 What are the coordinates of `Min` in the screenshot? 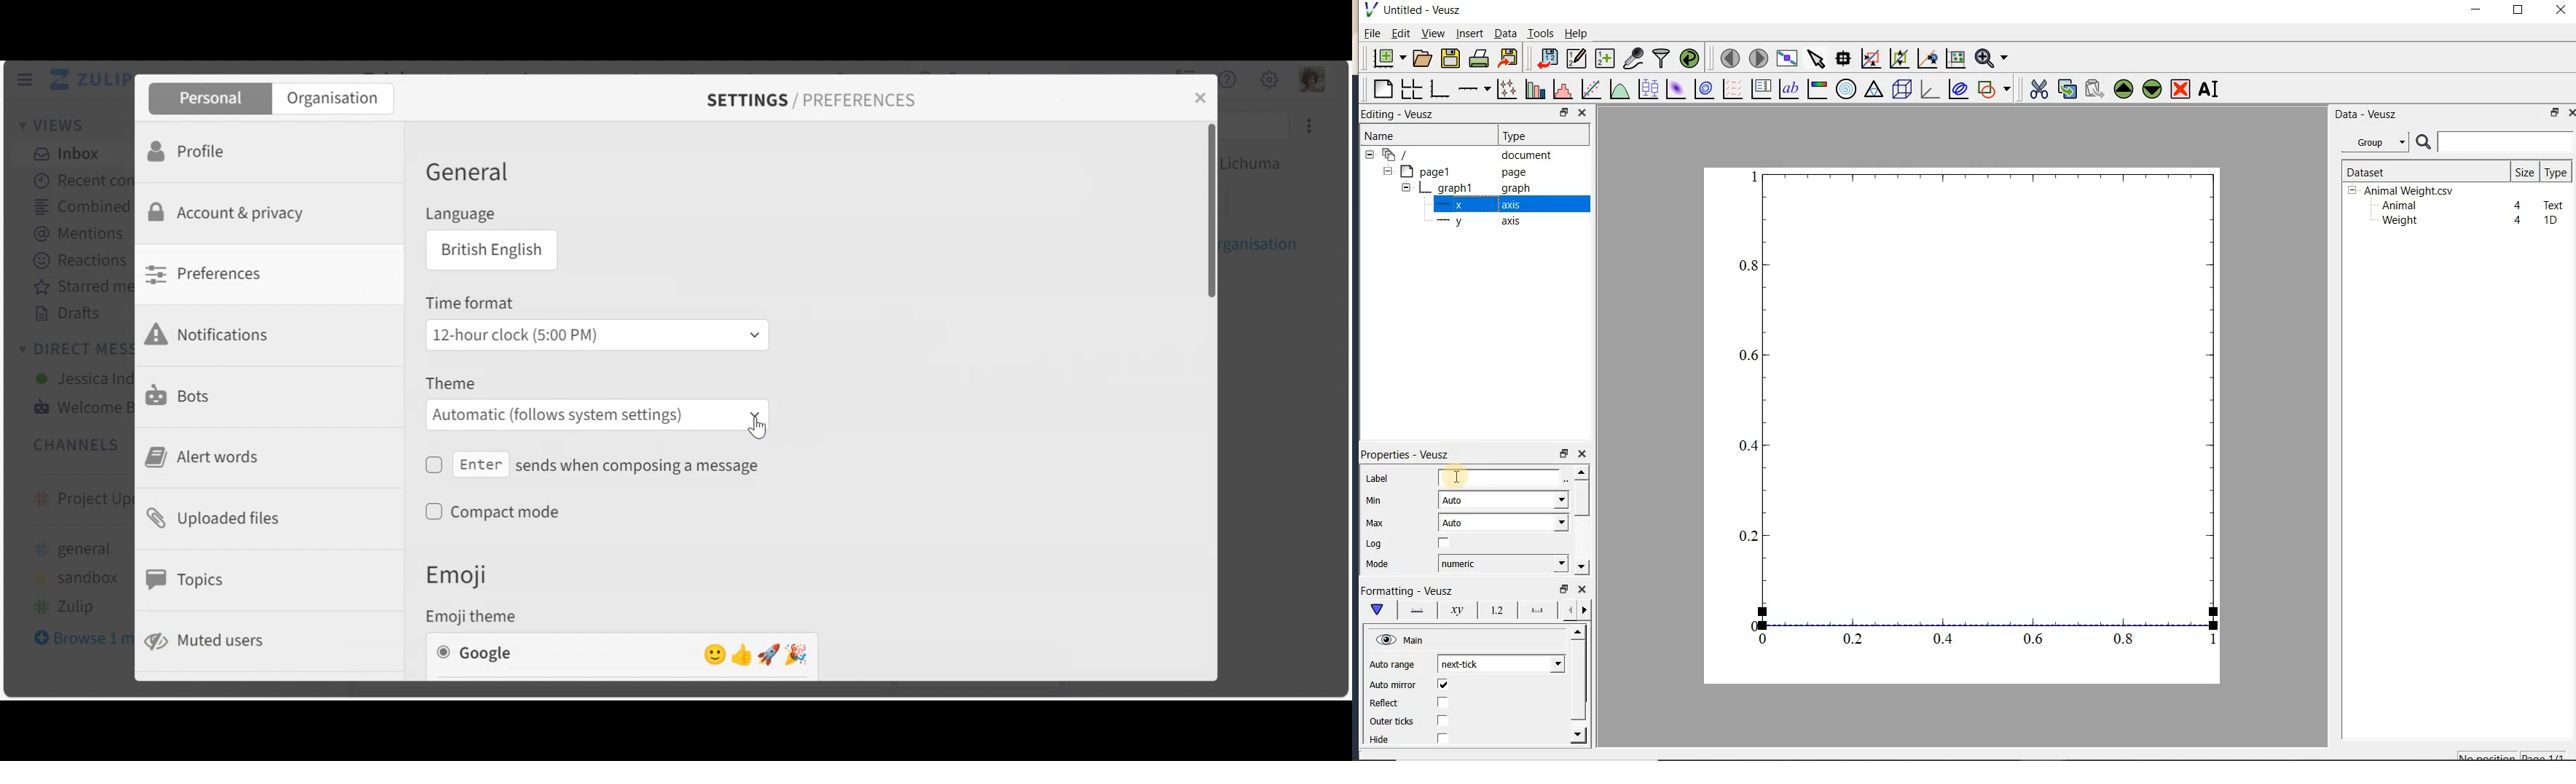 It's located at (1375, 501).